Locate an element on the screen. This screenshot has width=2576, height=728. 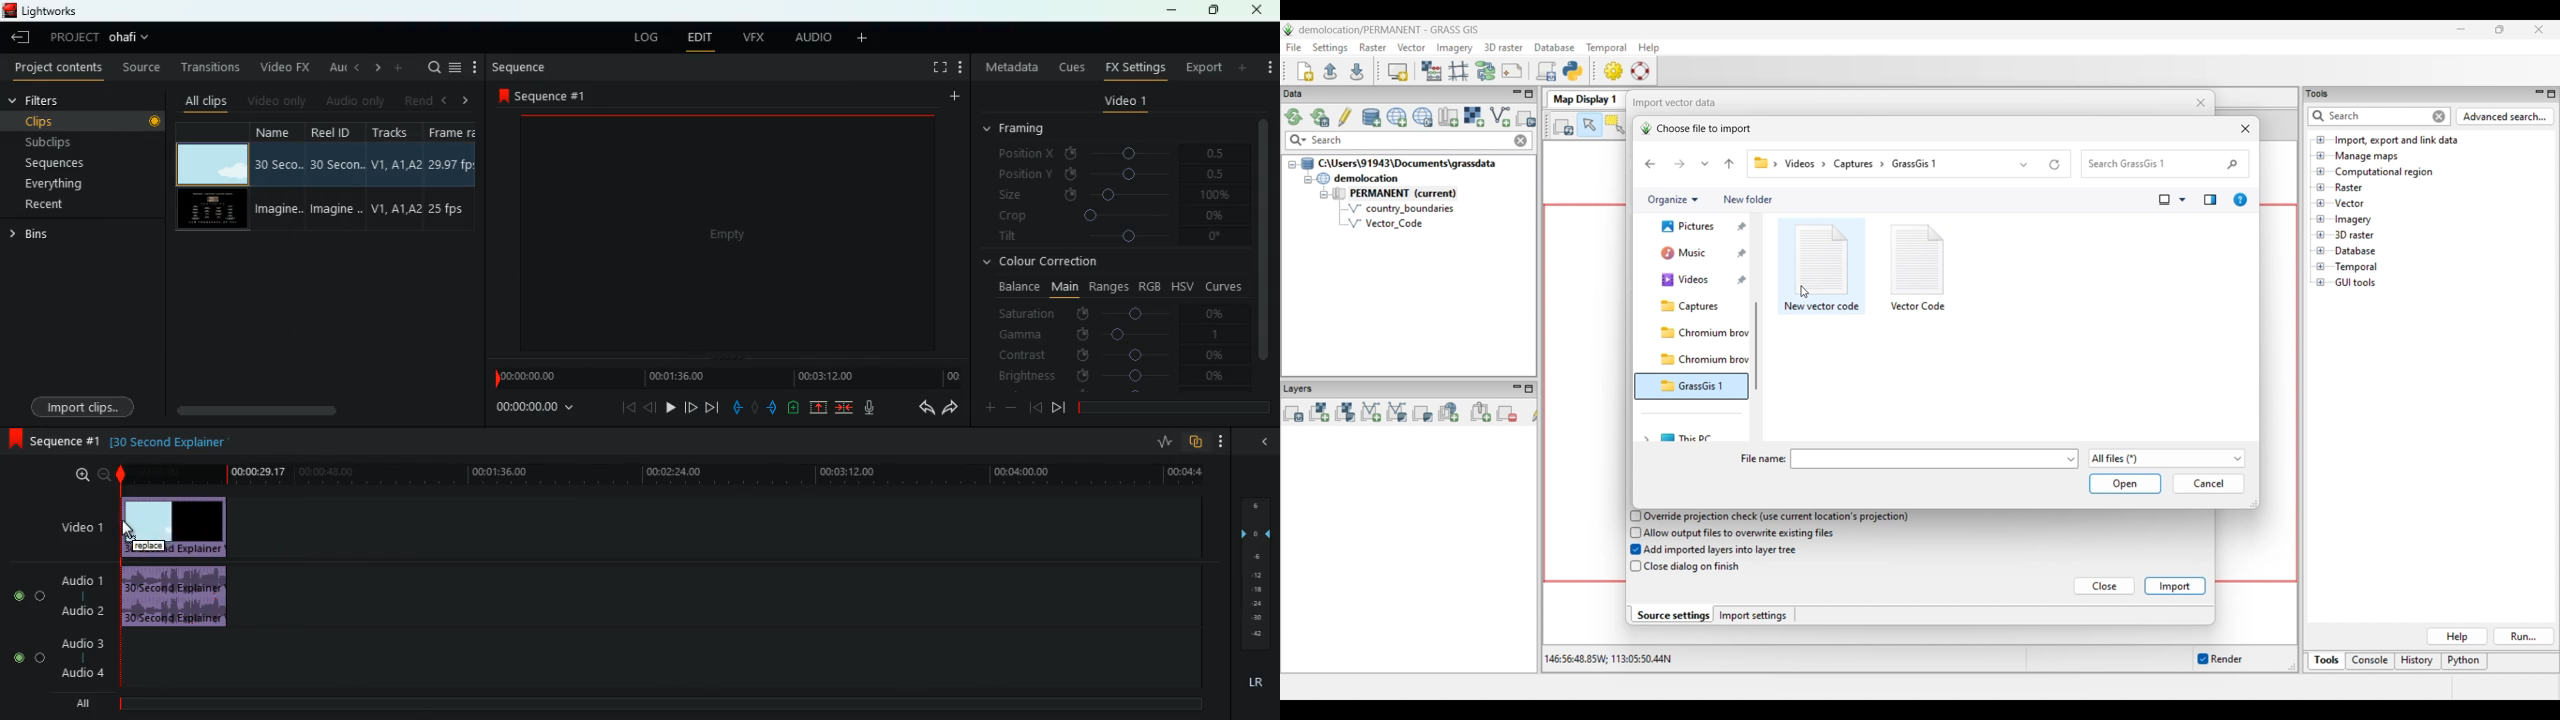
lightworks is located at coordinates (42, 10).